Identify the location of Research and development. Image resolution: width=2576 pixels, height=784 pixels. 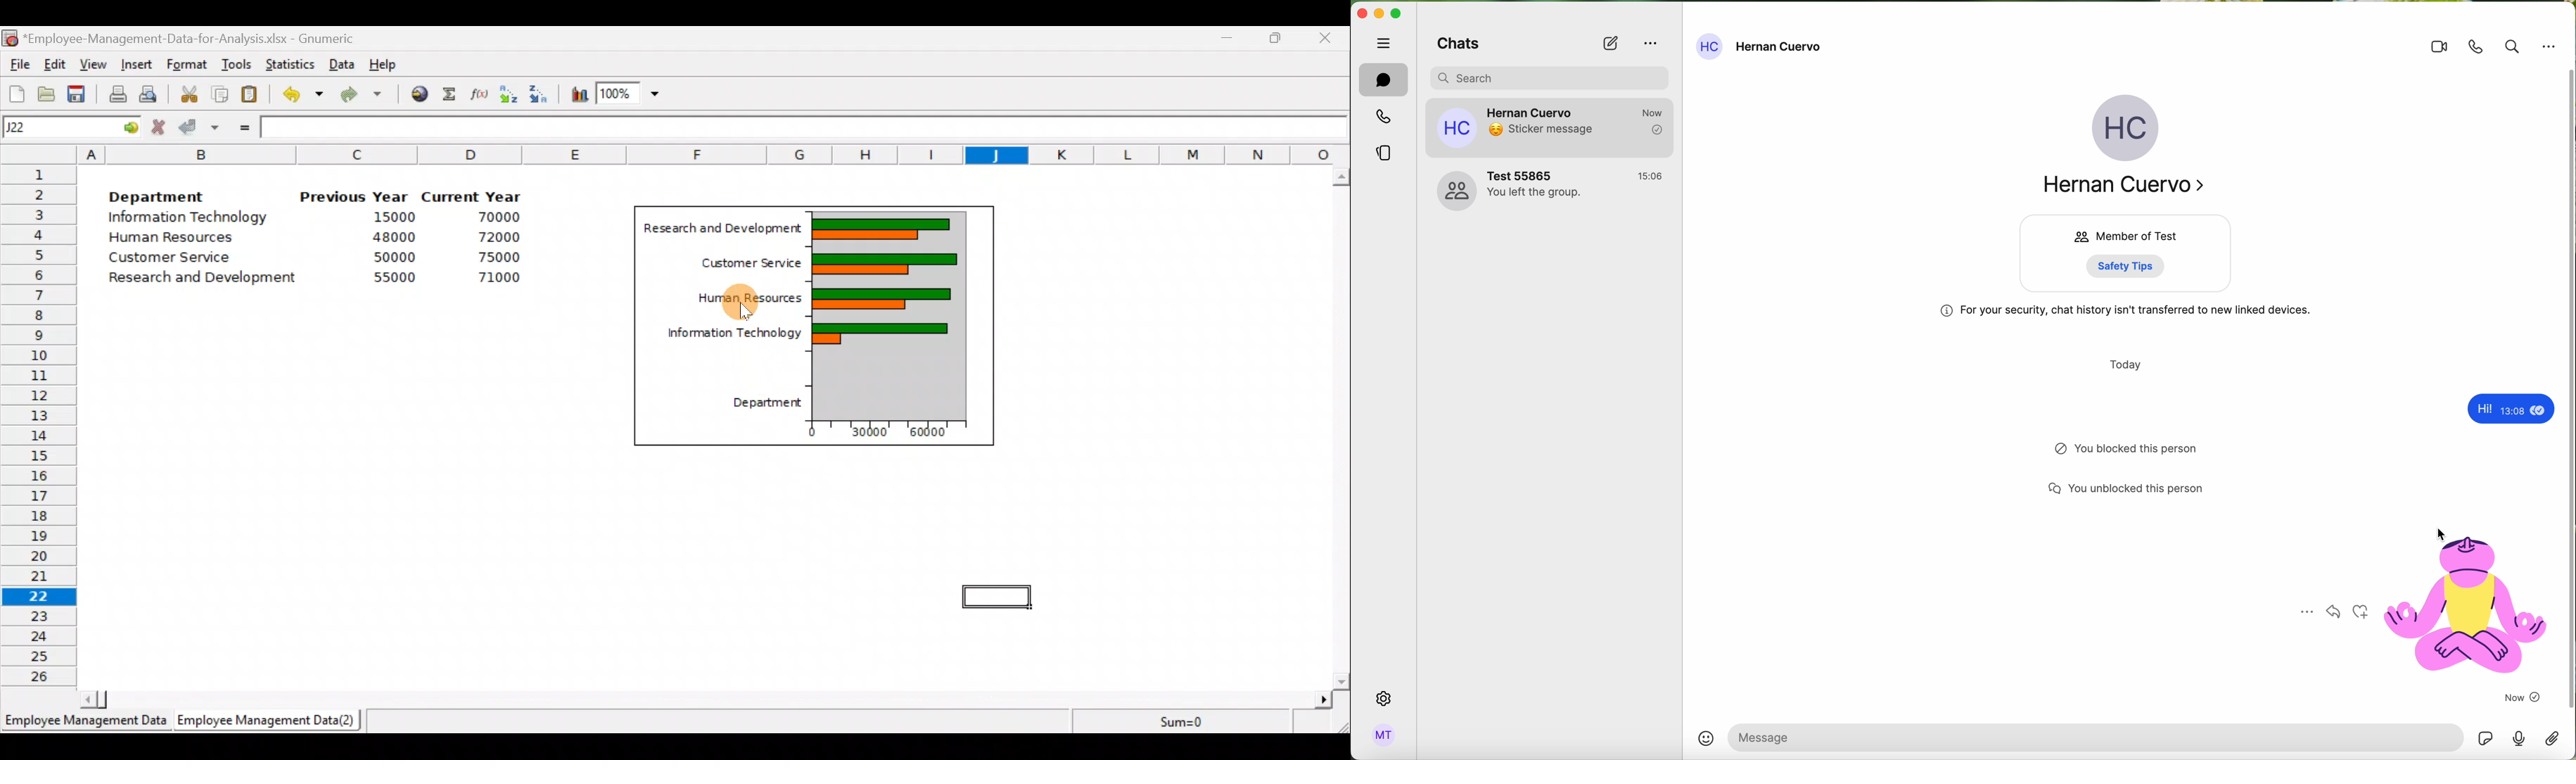
(203, 276).